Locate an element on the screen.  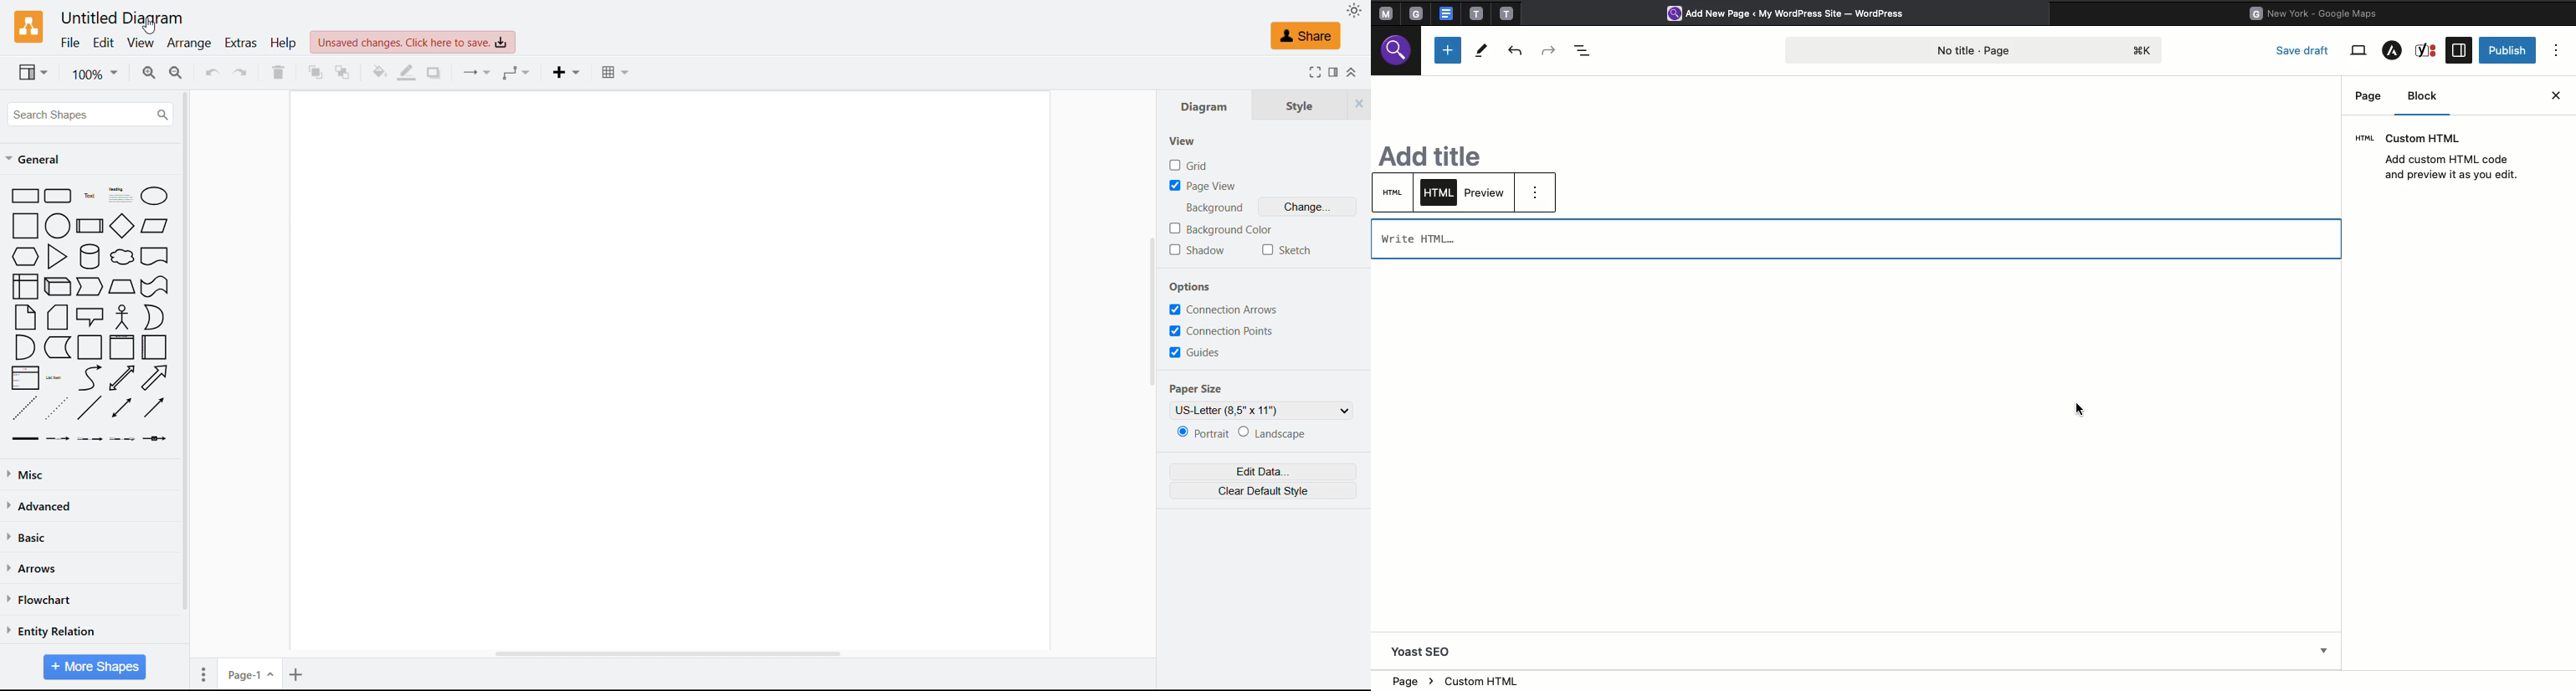
Select paper size  is located at coordinates (1261, 410).